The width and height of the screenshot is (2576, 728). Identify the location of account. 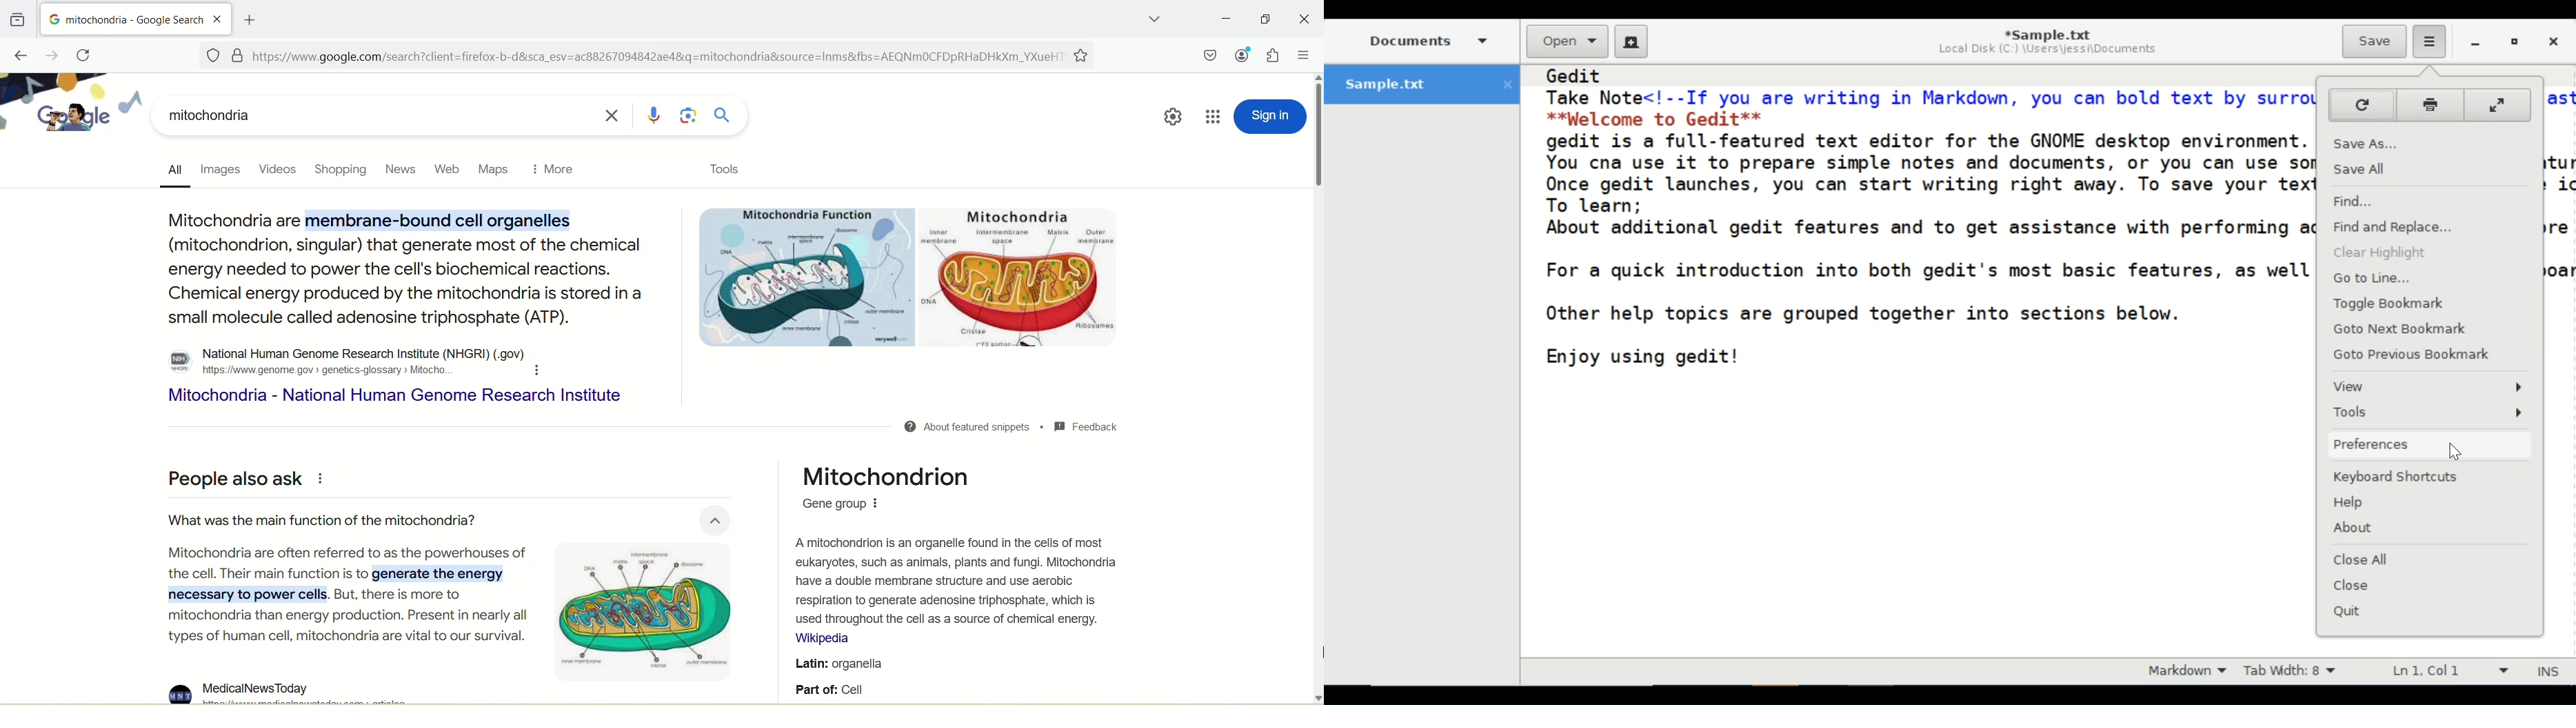
(1239, 53).